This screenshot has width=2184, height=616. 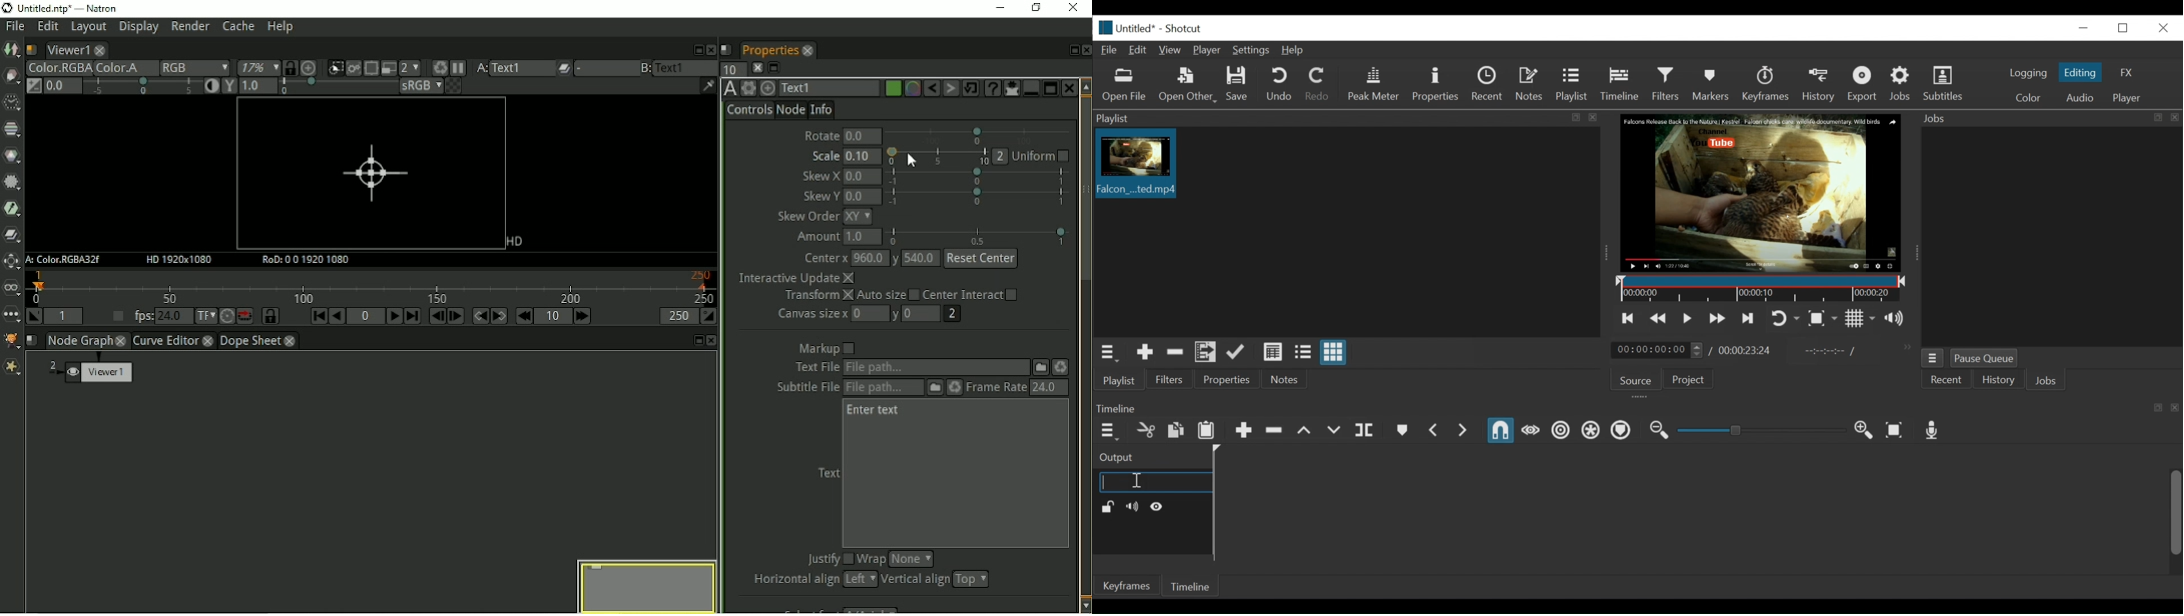 What do you see at coordinates (1317, 84) in the screenshot?
I see `Redo` at bounding box center [1317, 84].